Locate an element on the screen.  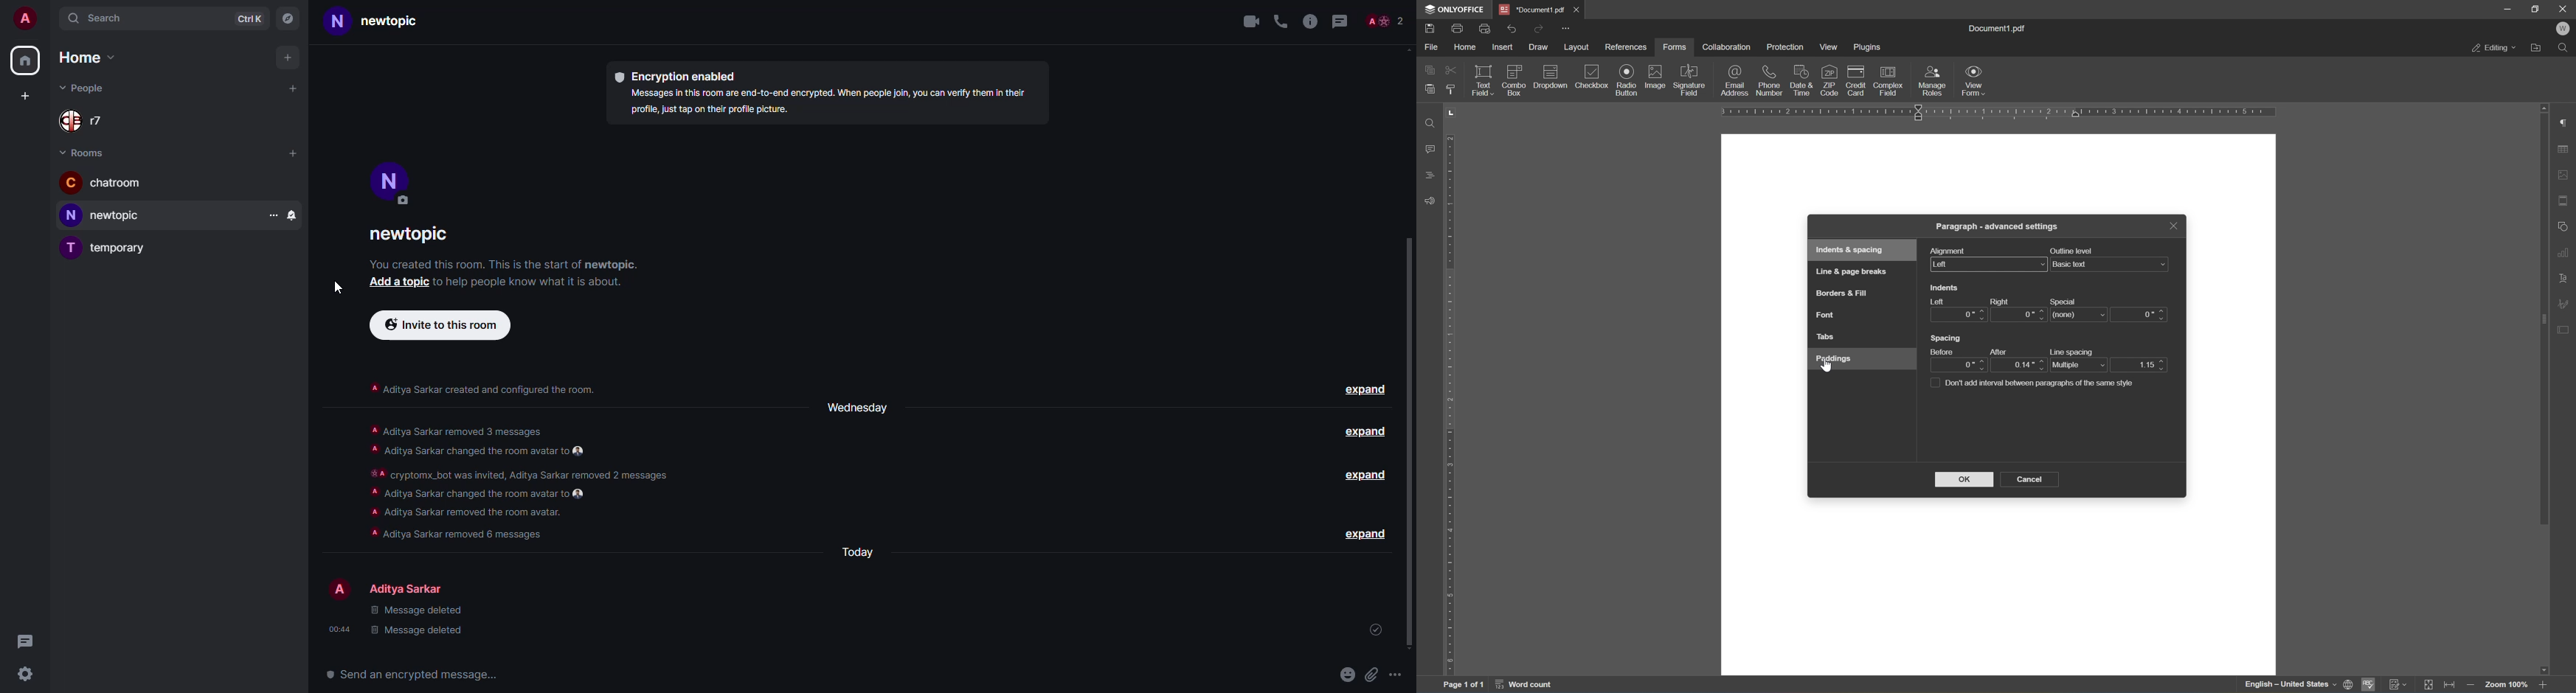
encryption enabled is located at coordinates (680, 77).